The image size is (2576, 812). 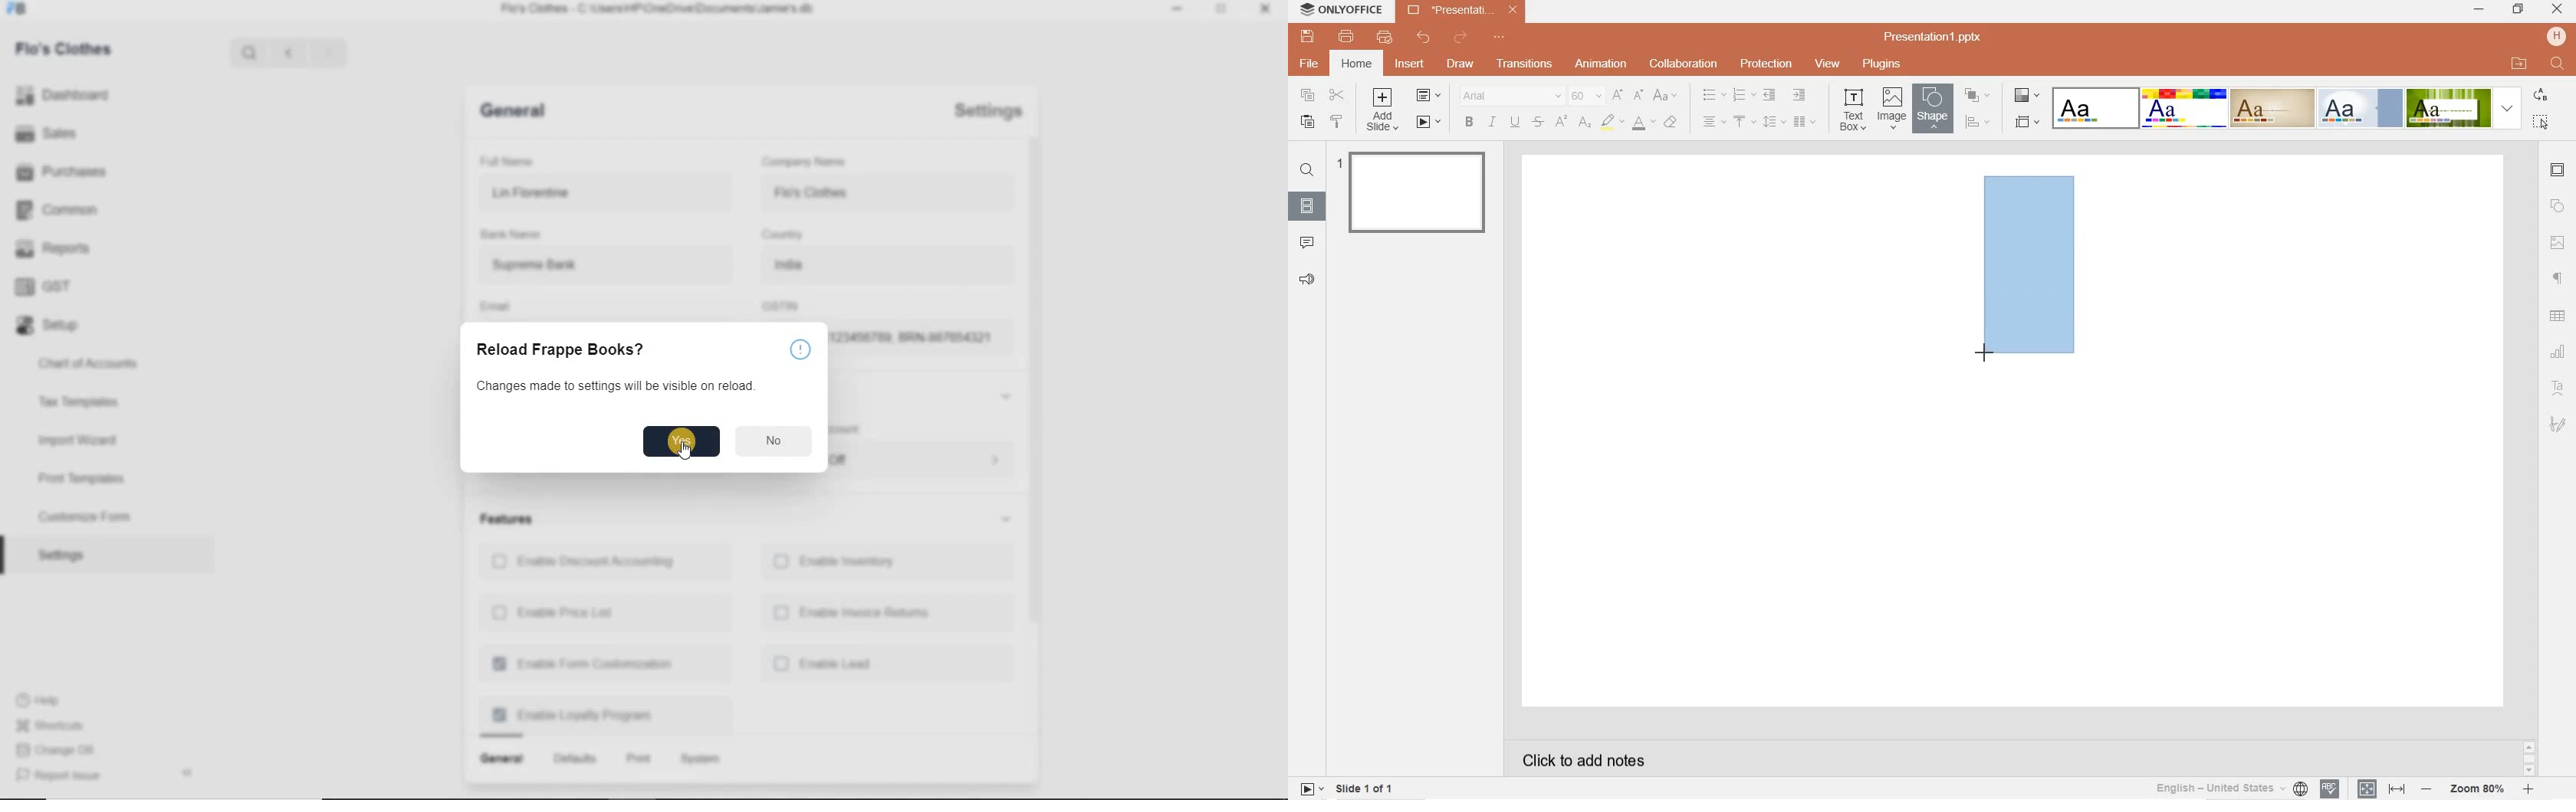 What do you see at coordinates (774, 440) in the screenshot?
I see `no` at bounding box center [774, 440].